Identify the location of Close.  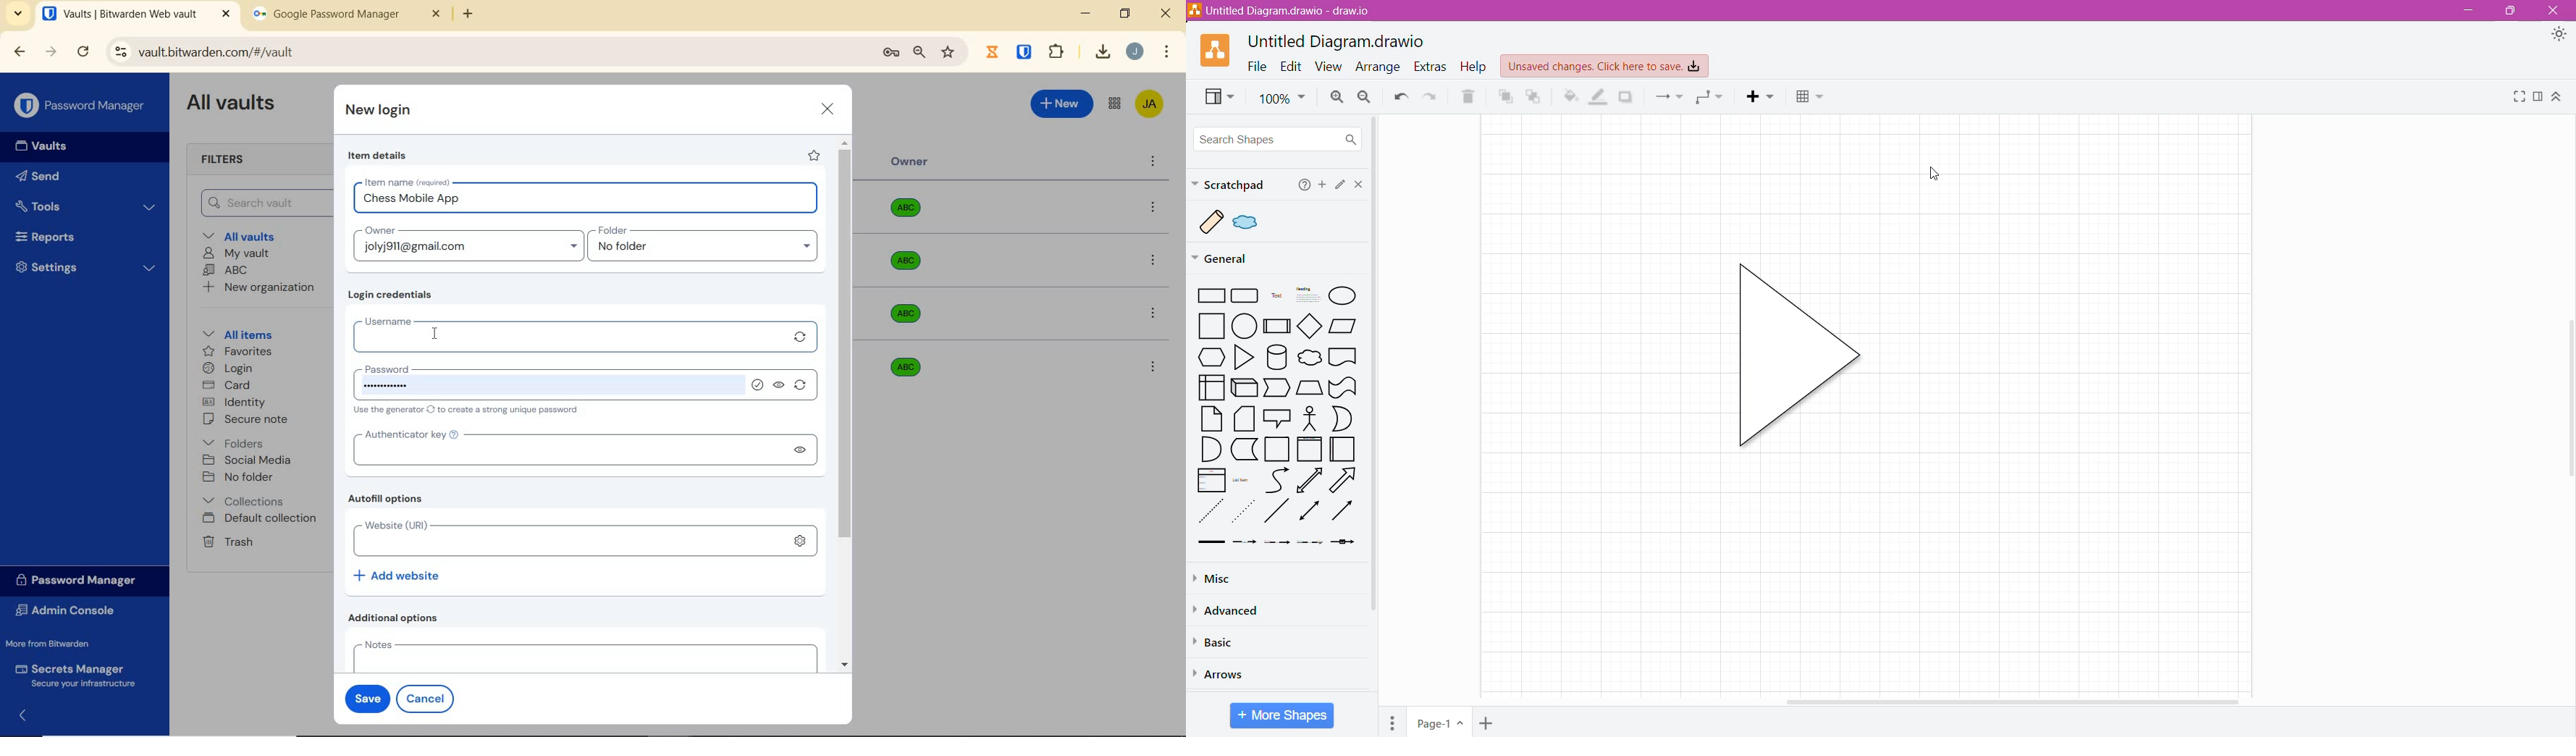
(1358, 184).